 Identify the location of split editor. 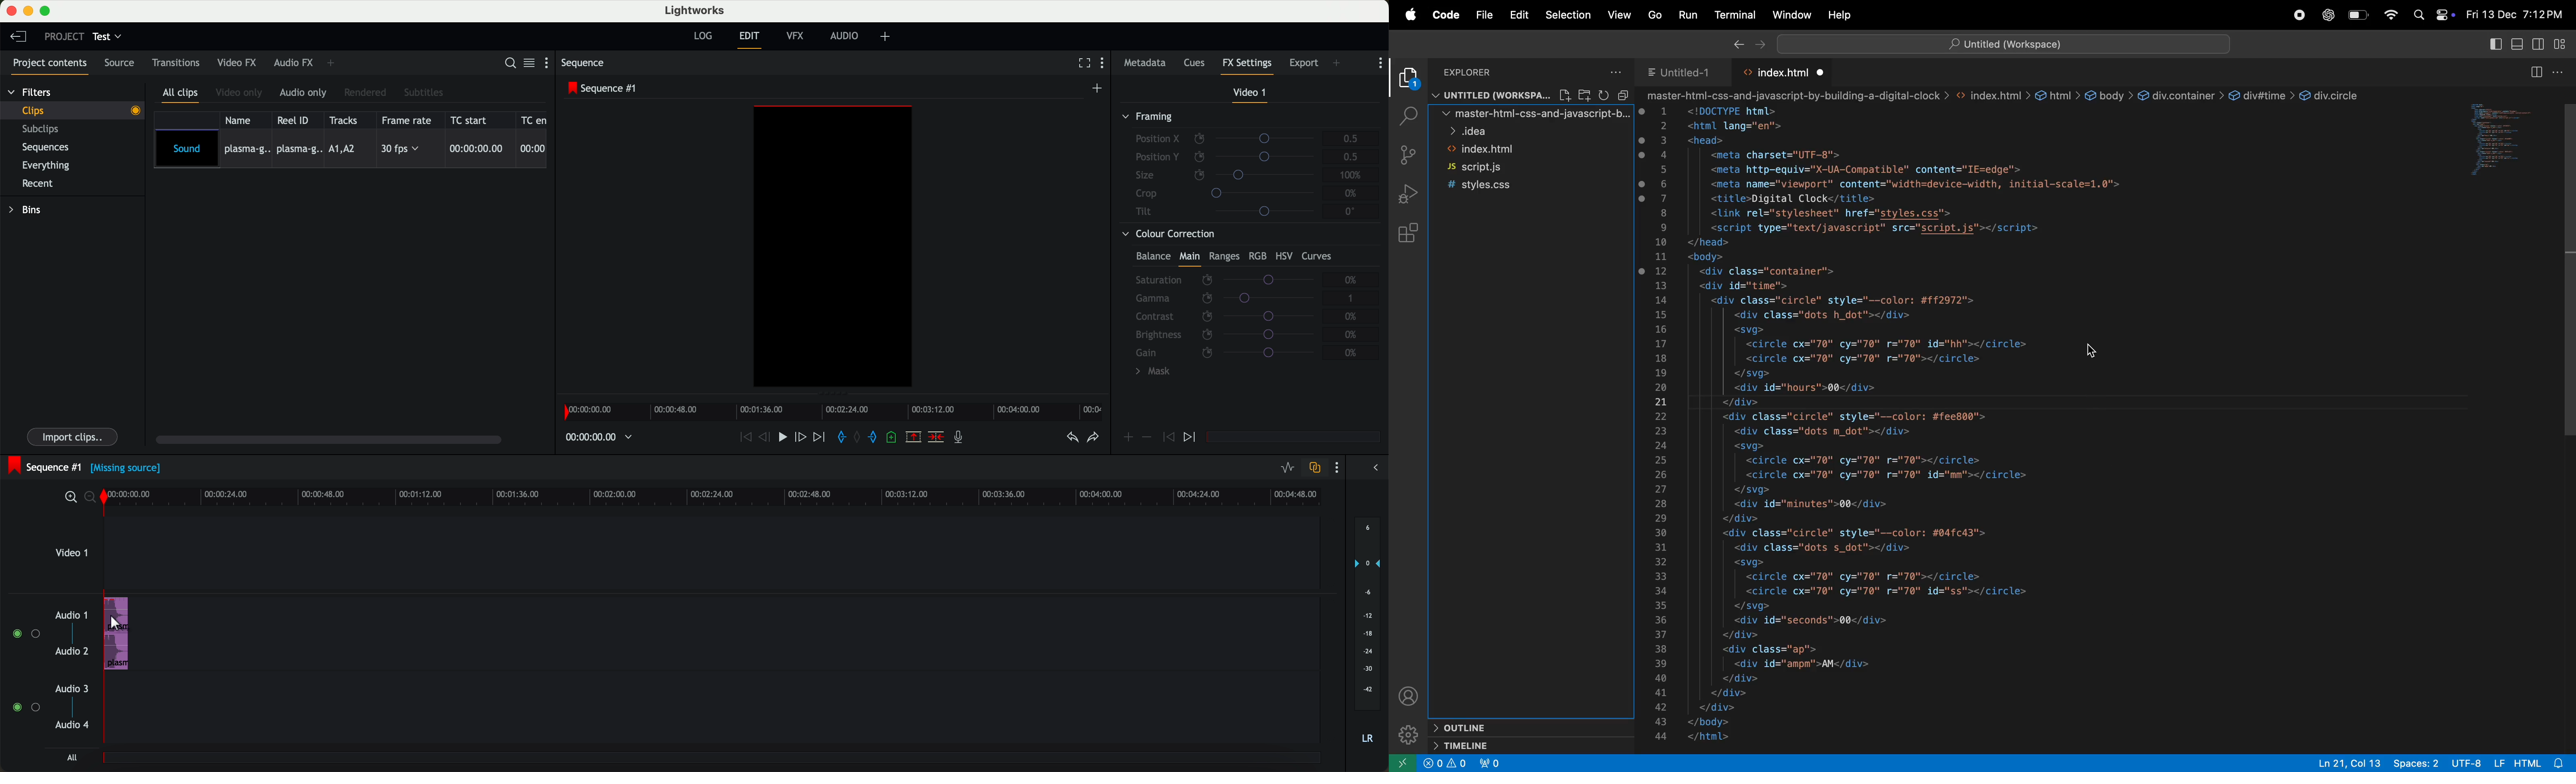
(2535, 71).